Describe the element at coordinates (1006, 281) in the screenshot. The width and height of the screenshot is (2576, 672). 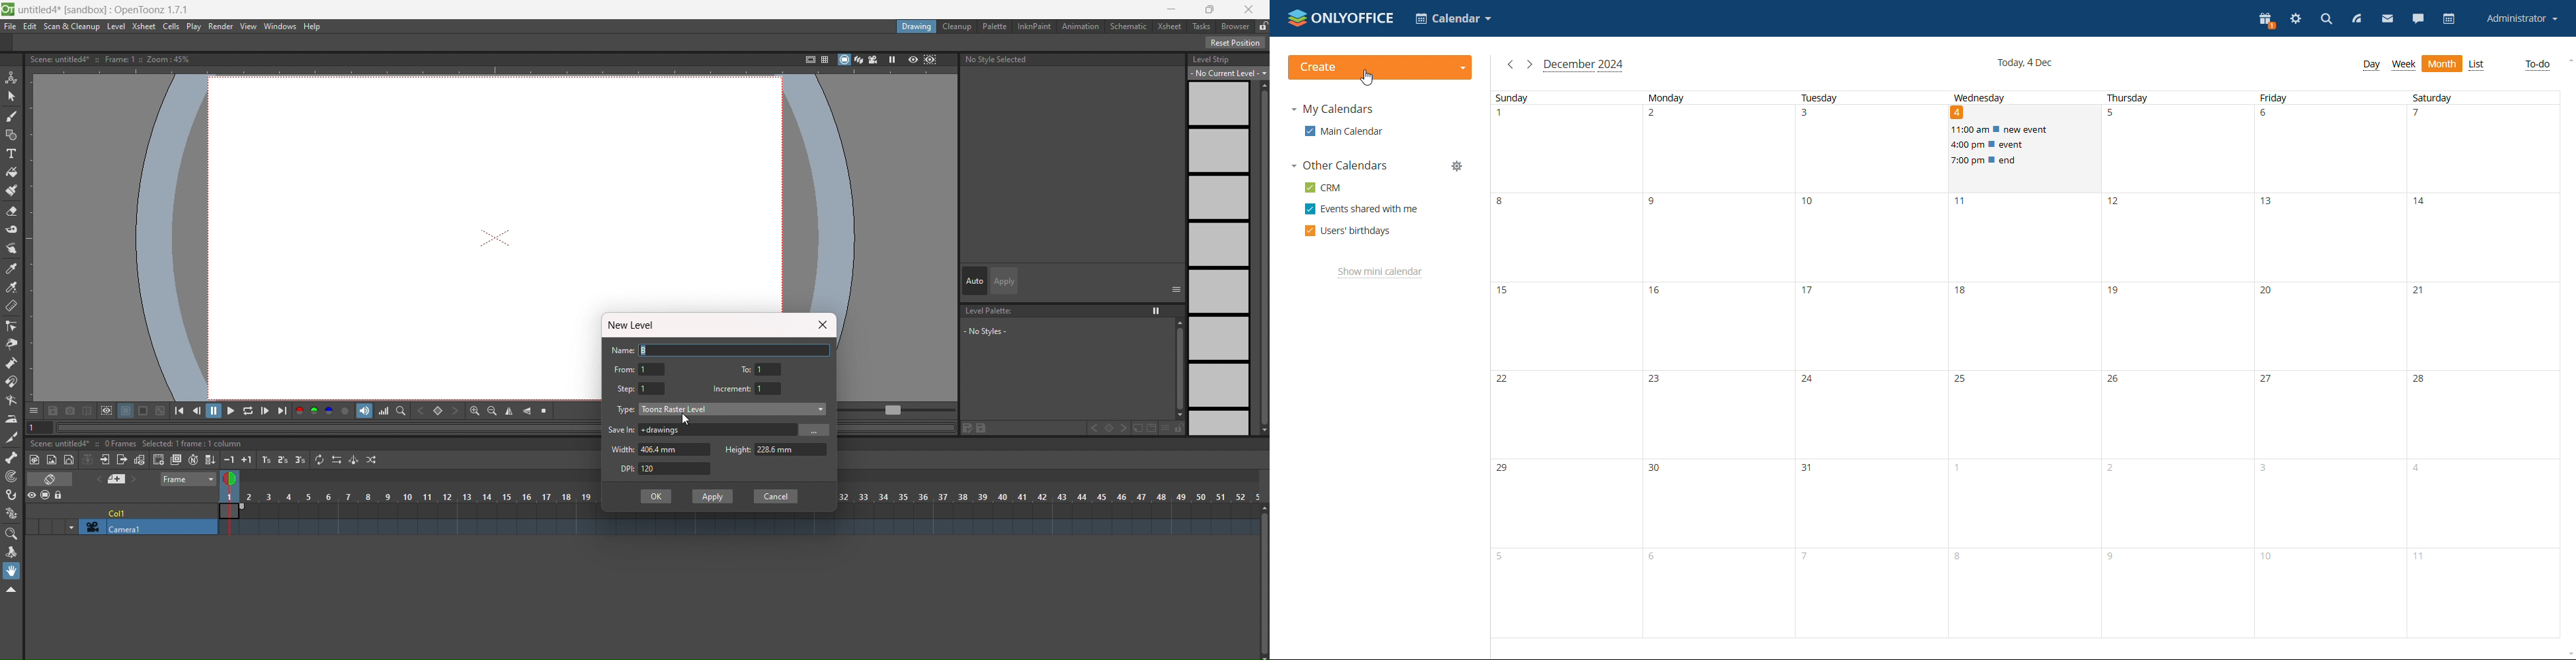
I see `apply` at that location.